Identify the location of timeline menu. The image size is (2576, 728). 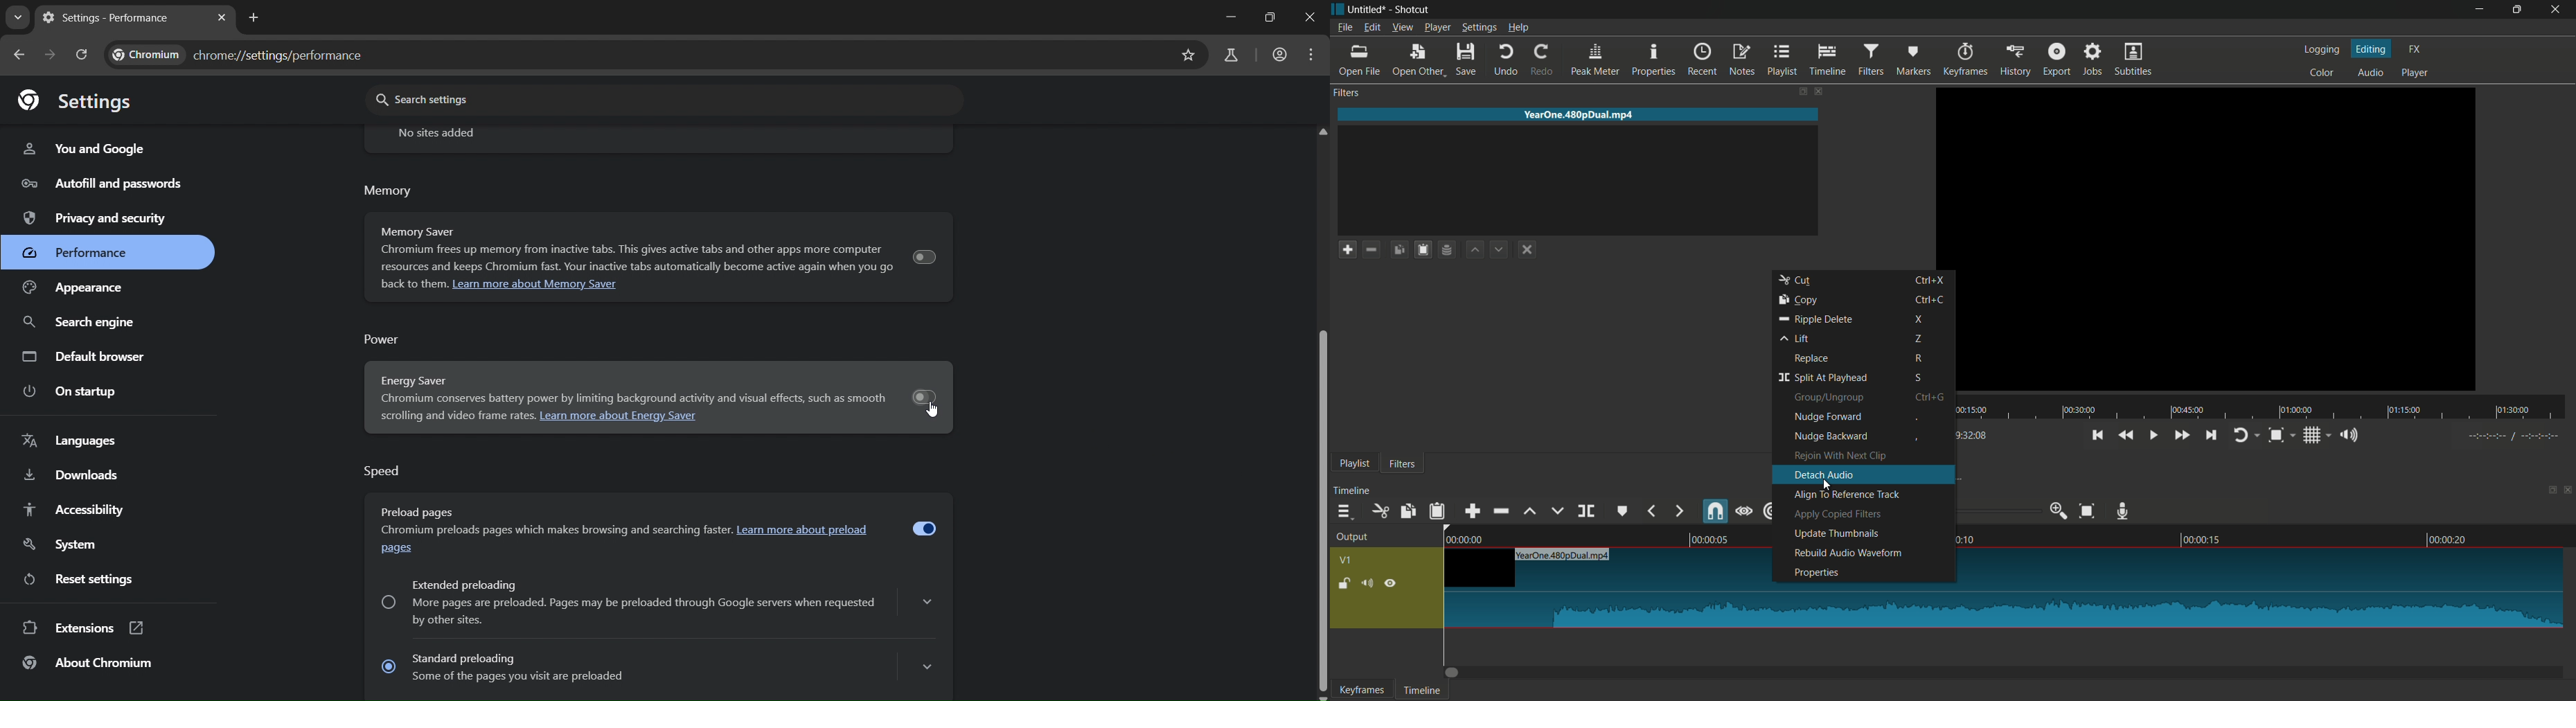
(1343, 512).